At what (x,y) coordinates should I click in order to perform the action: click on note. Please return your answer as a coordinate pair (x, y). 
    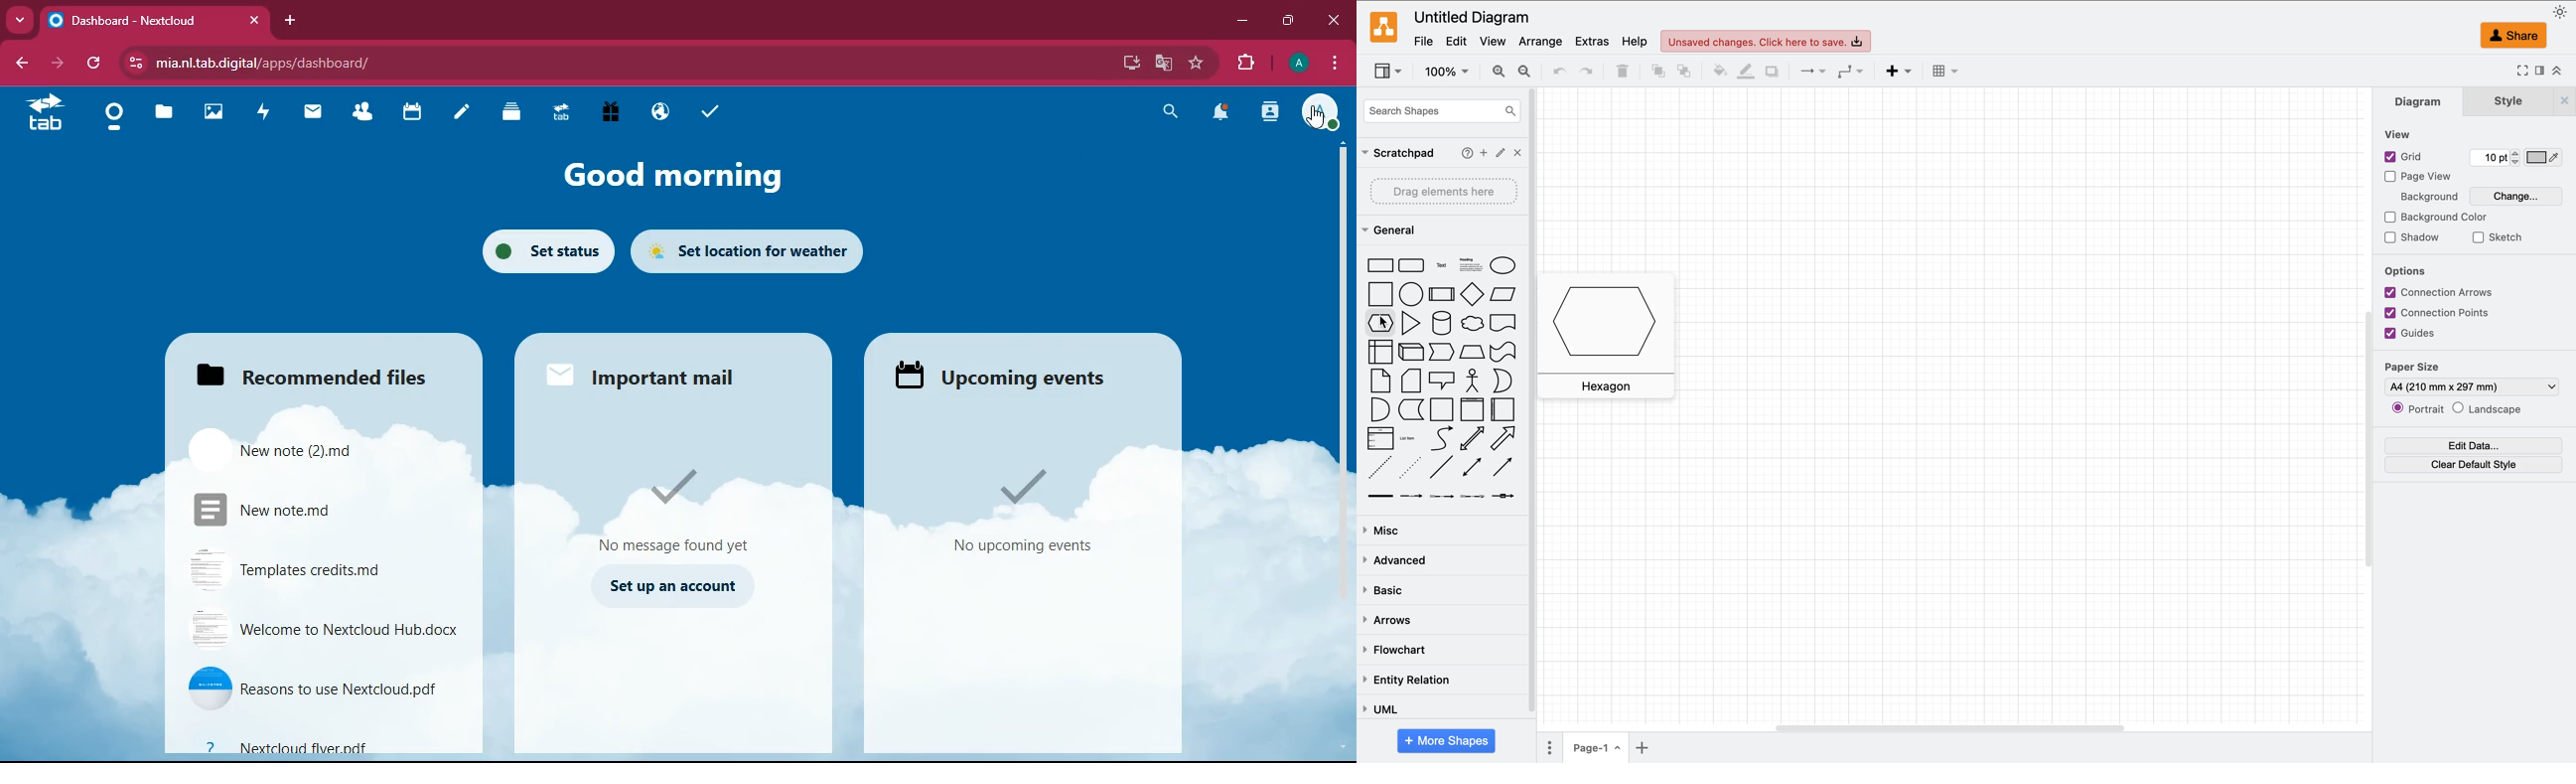
    Looking at the image, I should click on (1381, 380).